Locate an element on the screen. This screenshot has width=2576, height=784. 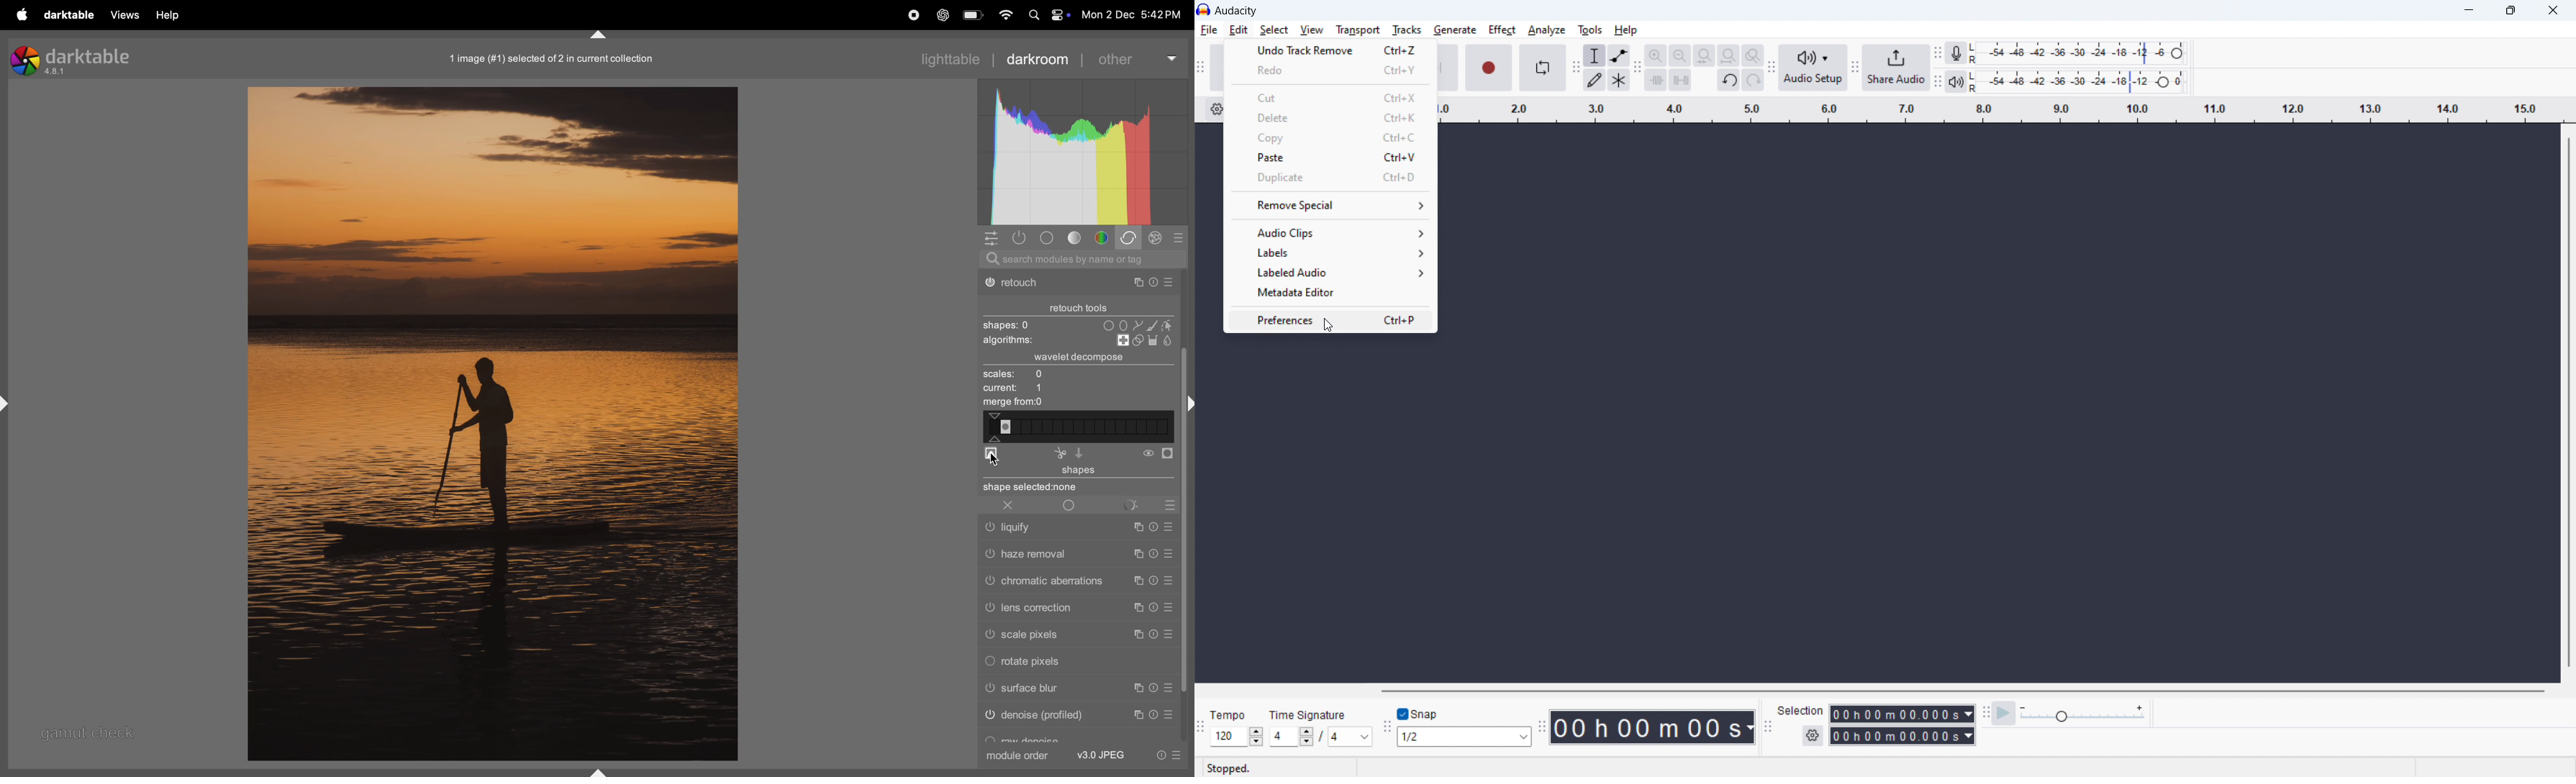
access to all modules is located at coordinates (992, 238).